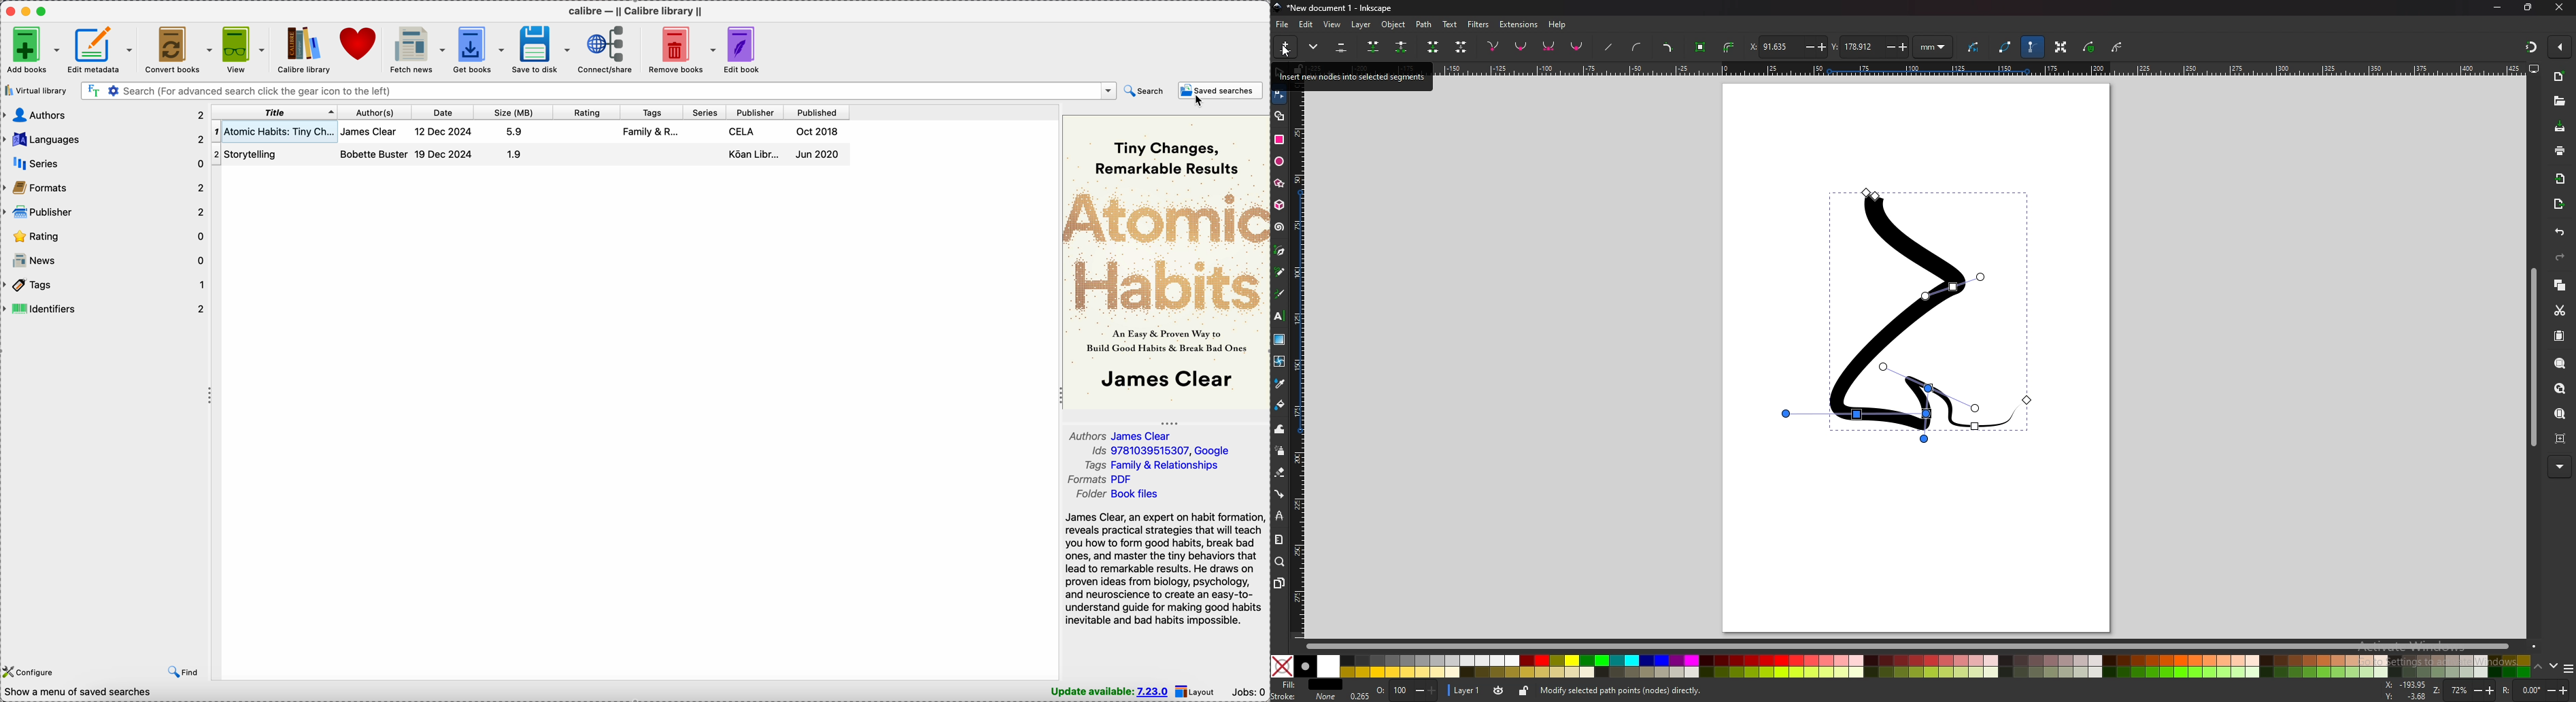 Image resolution: width=2576 pixels, height=728 pixels. Describe the element at coordinates (2560, 48) in the screenshot. I see `enable snapper` at that location.